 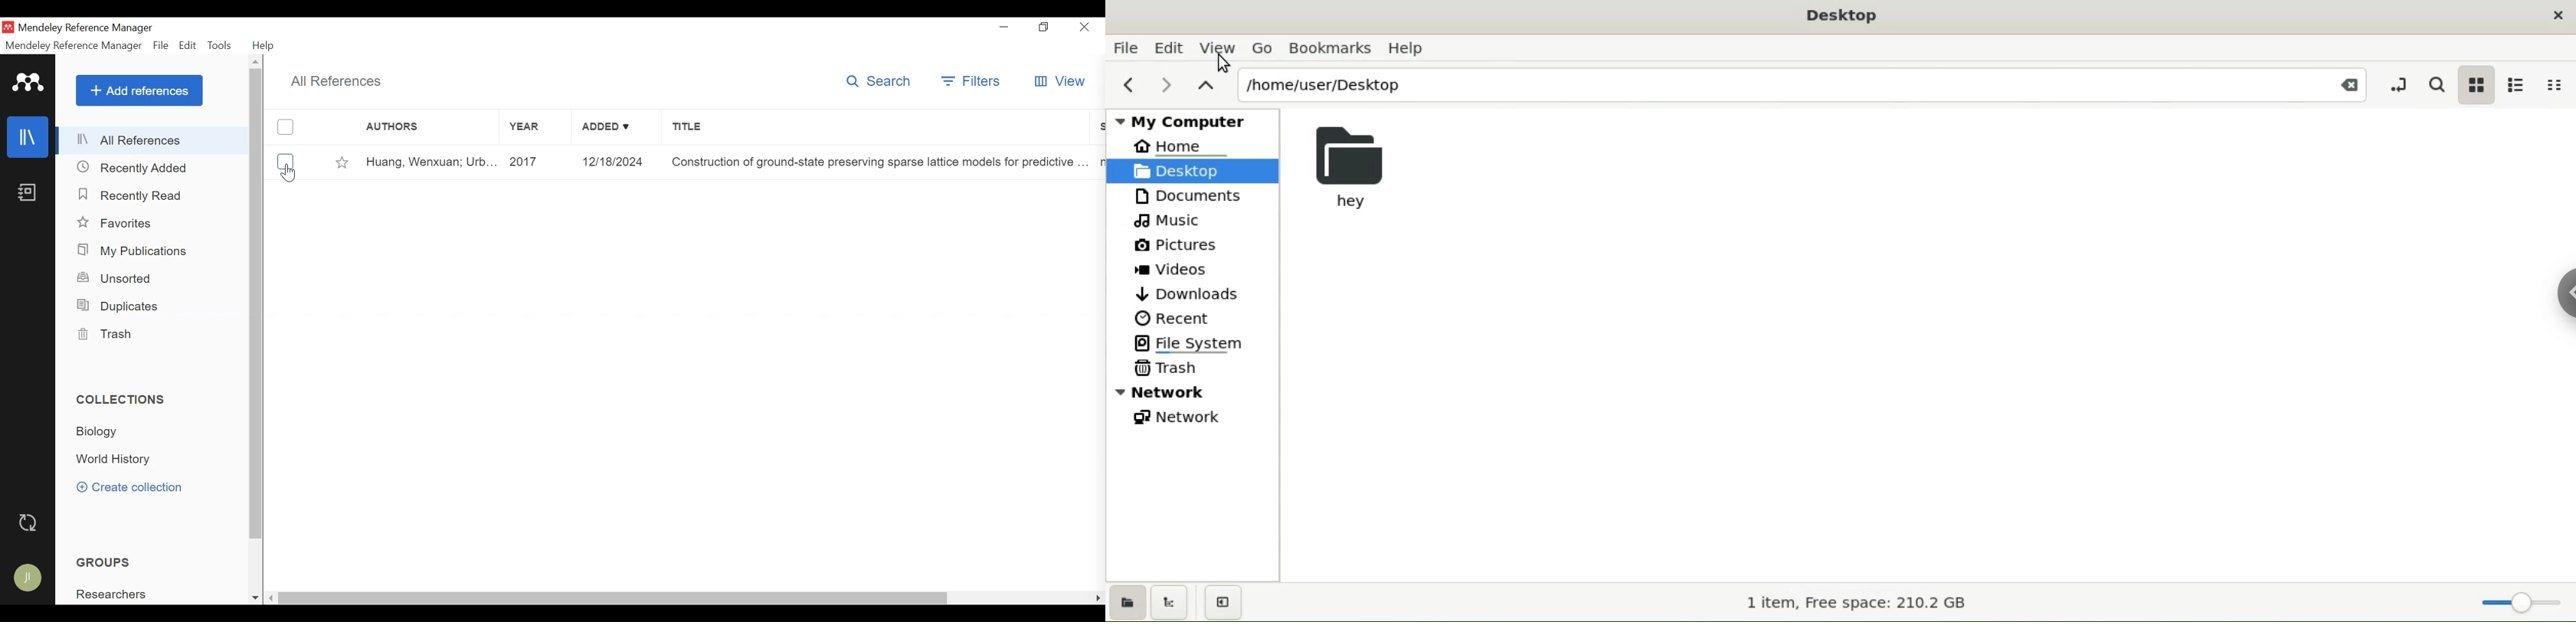 I want to click on Cursor, so click(x=288, y=172).